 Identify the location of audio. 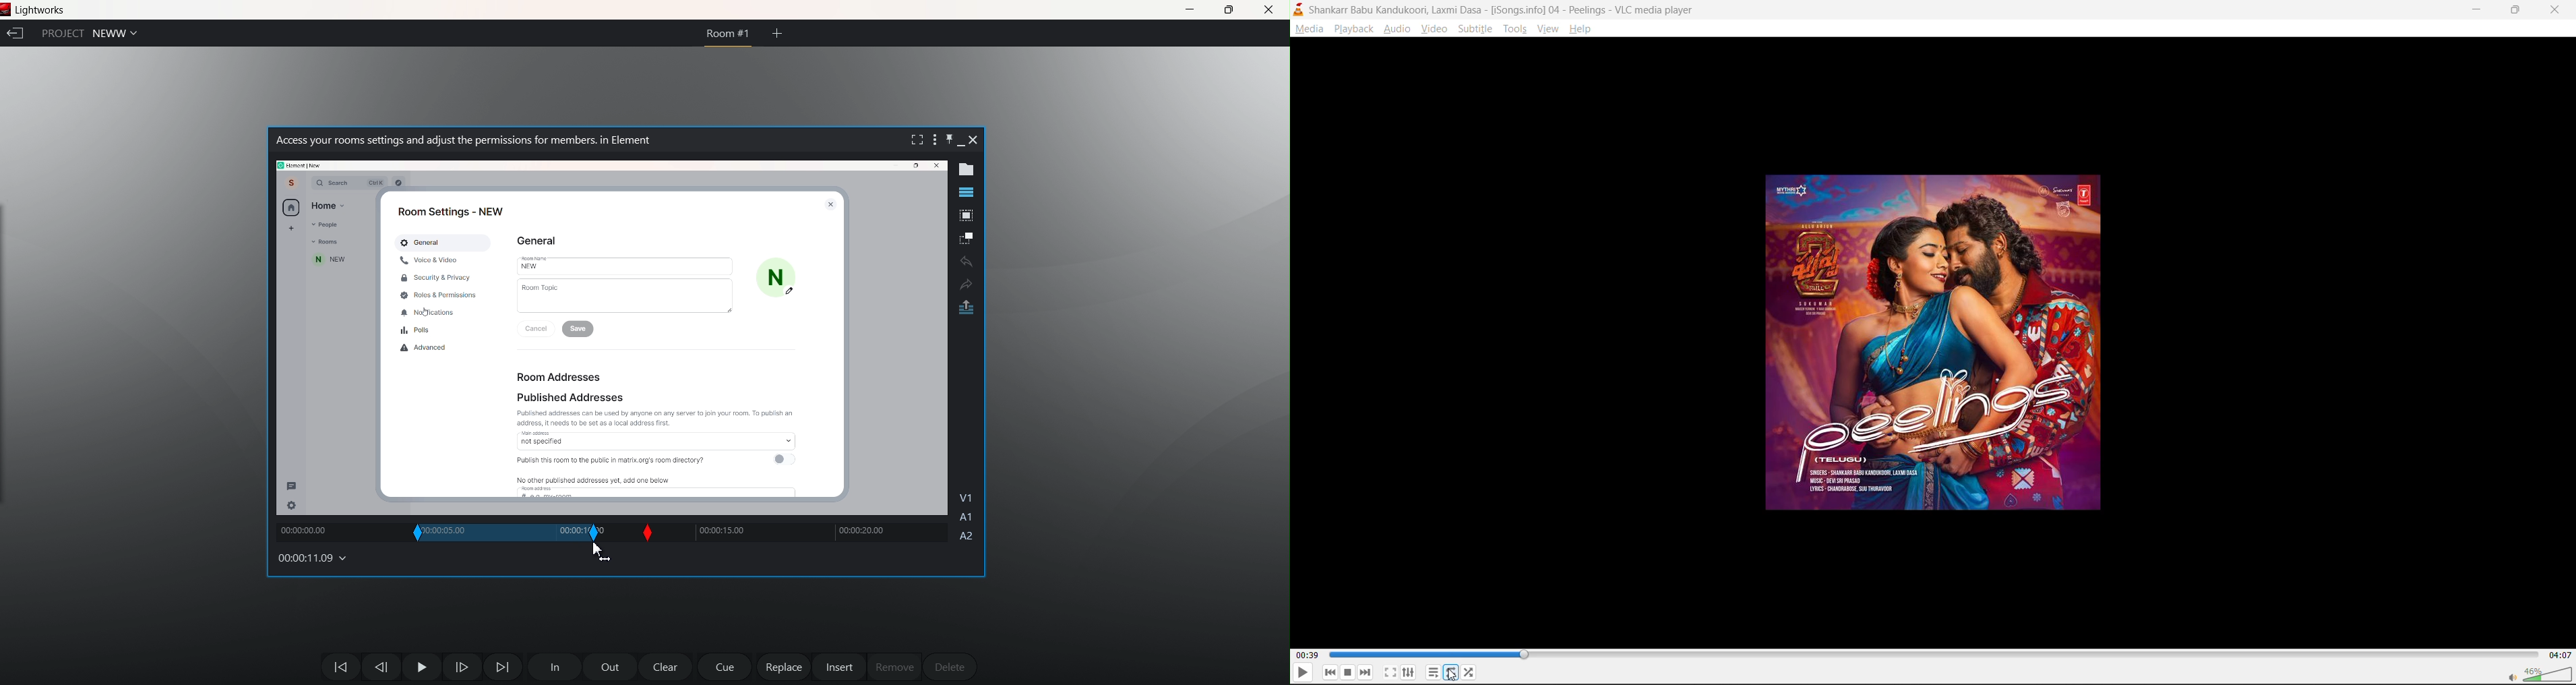
(1399, 29).